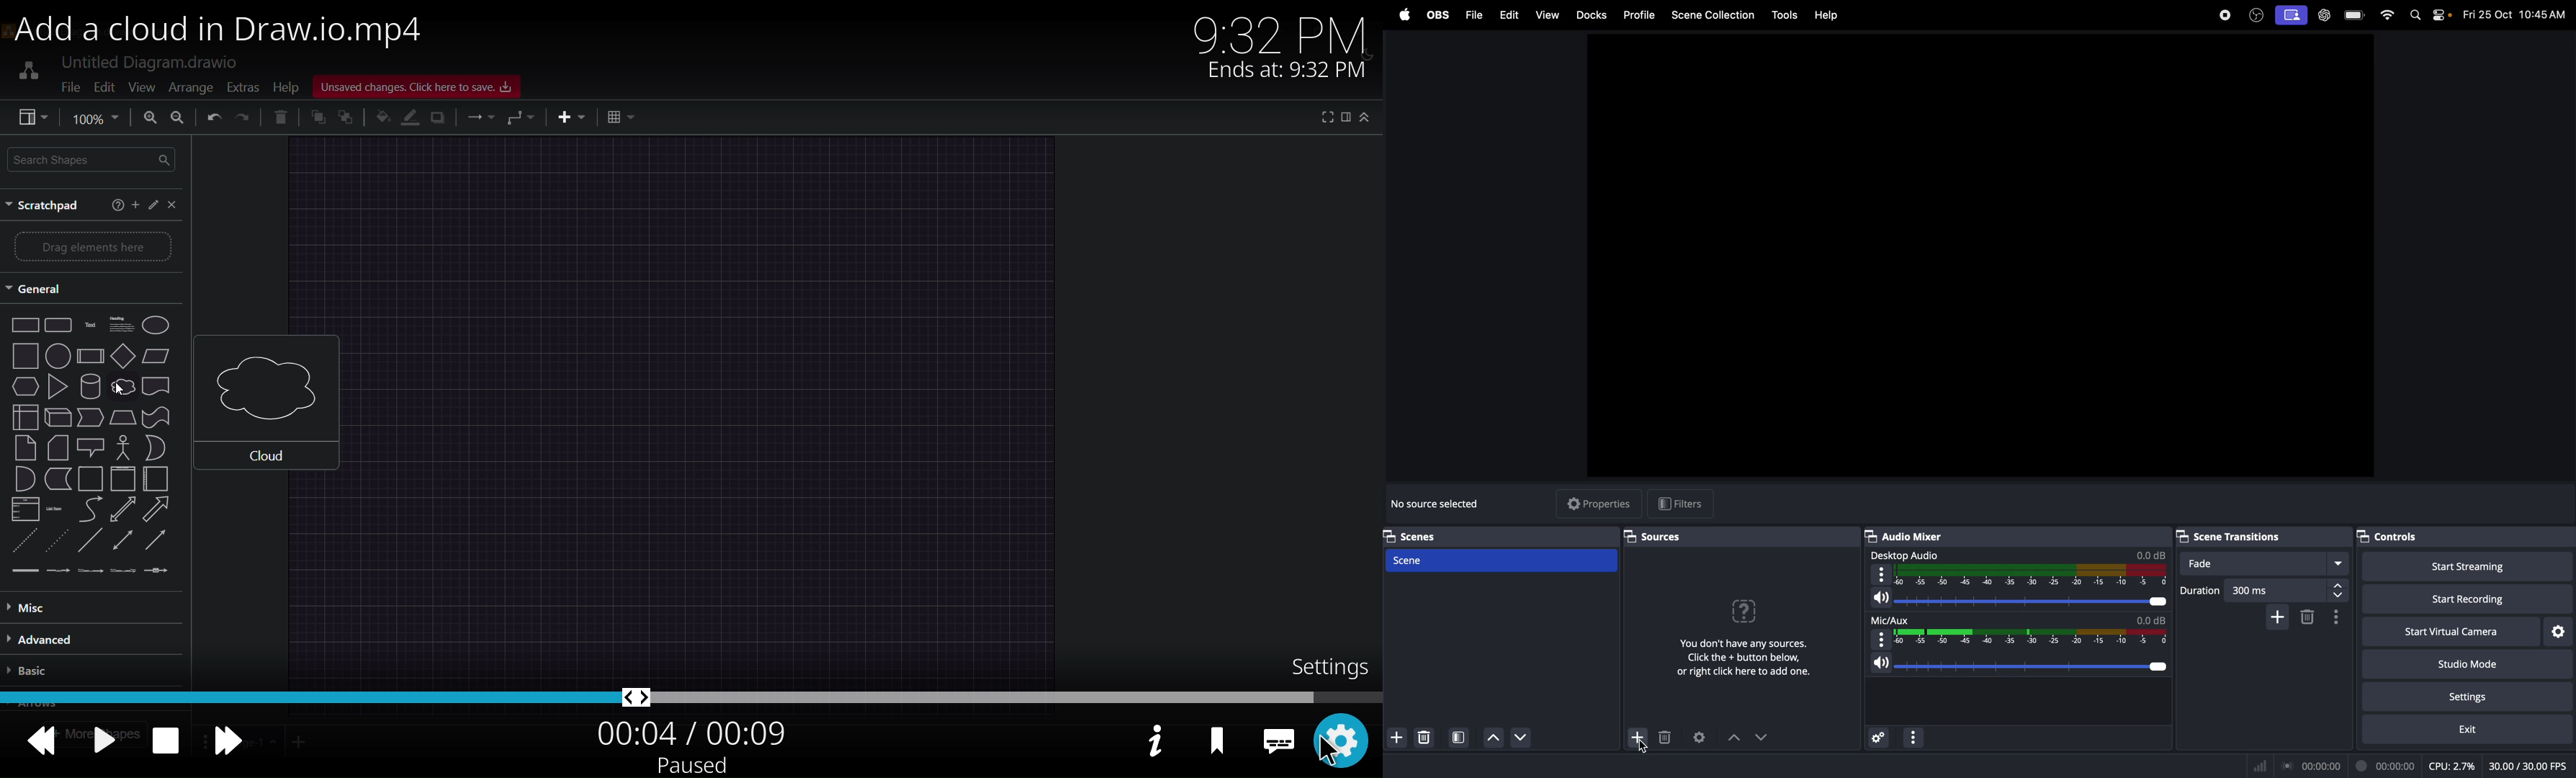  I want to click on open scene filter, so click(1460, 737).